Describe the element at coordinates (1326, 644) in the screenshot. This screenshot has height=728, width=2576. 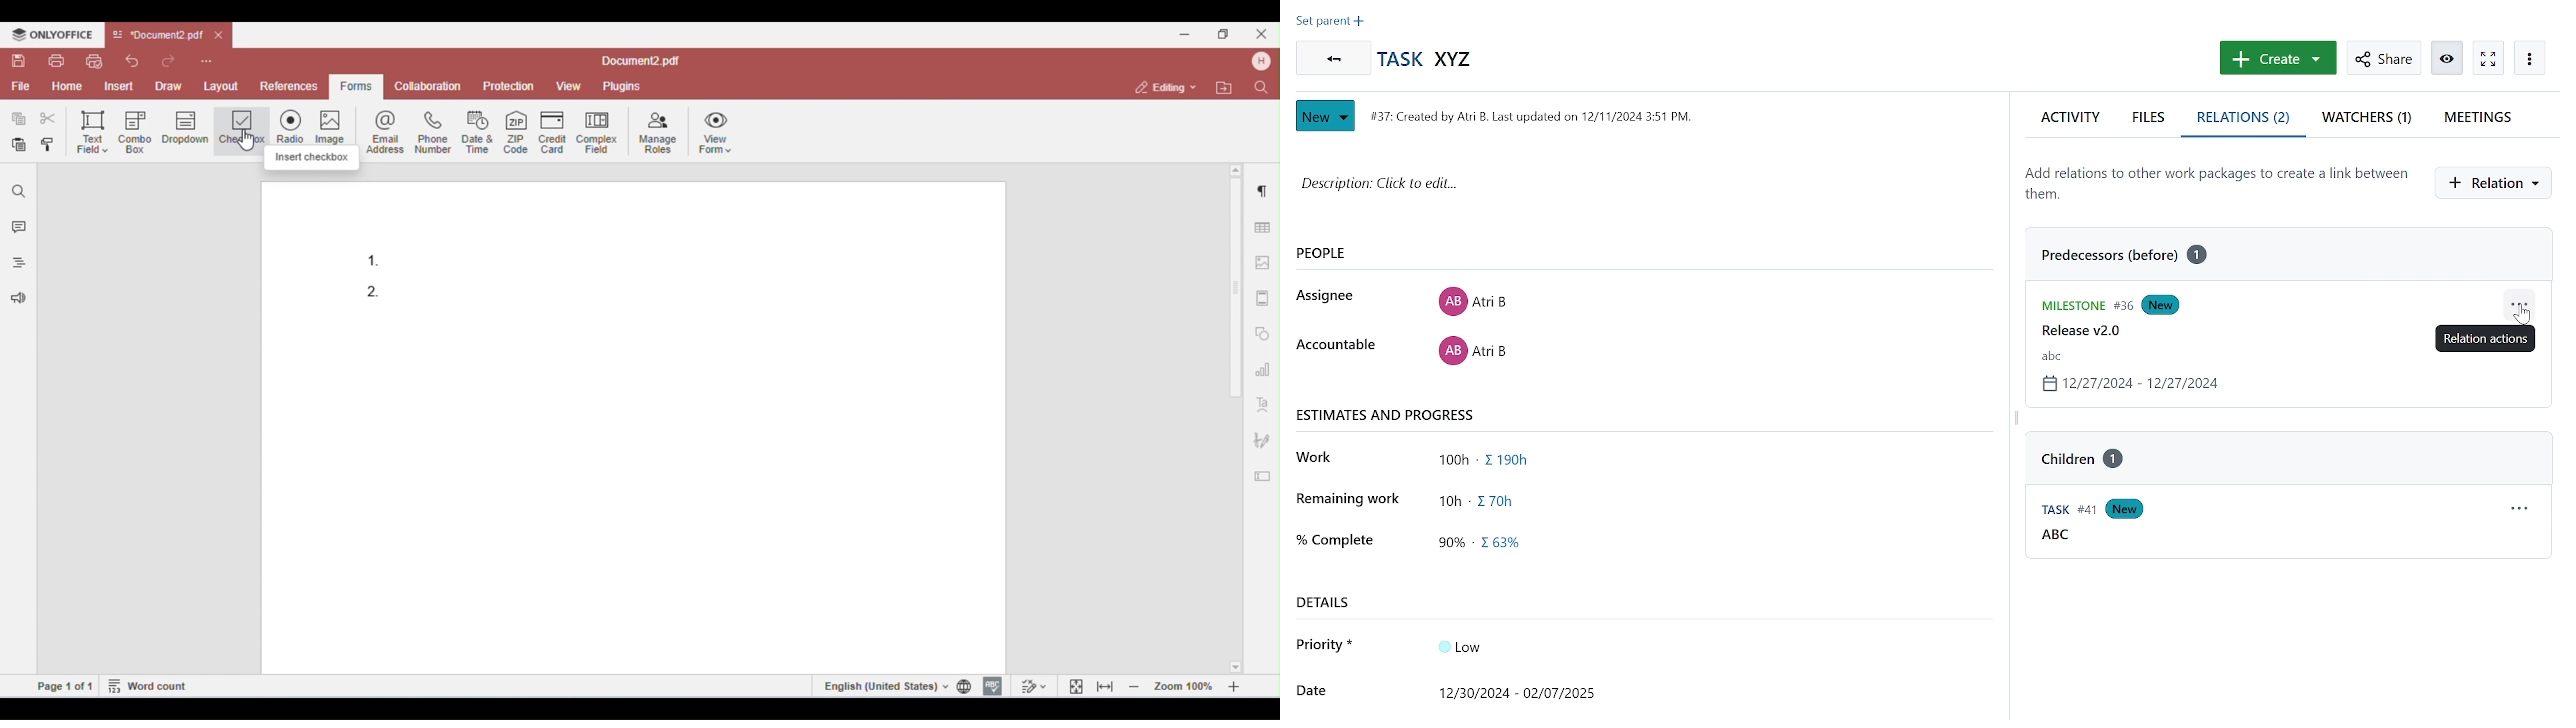
I see `priority*` at that location.